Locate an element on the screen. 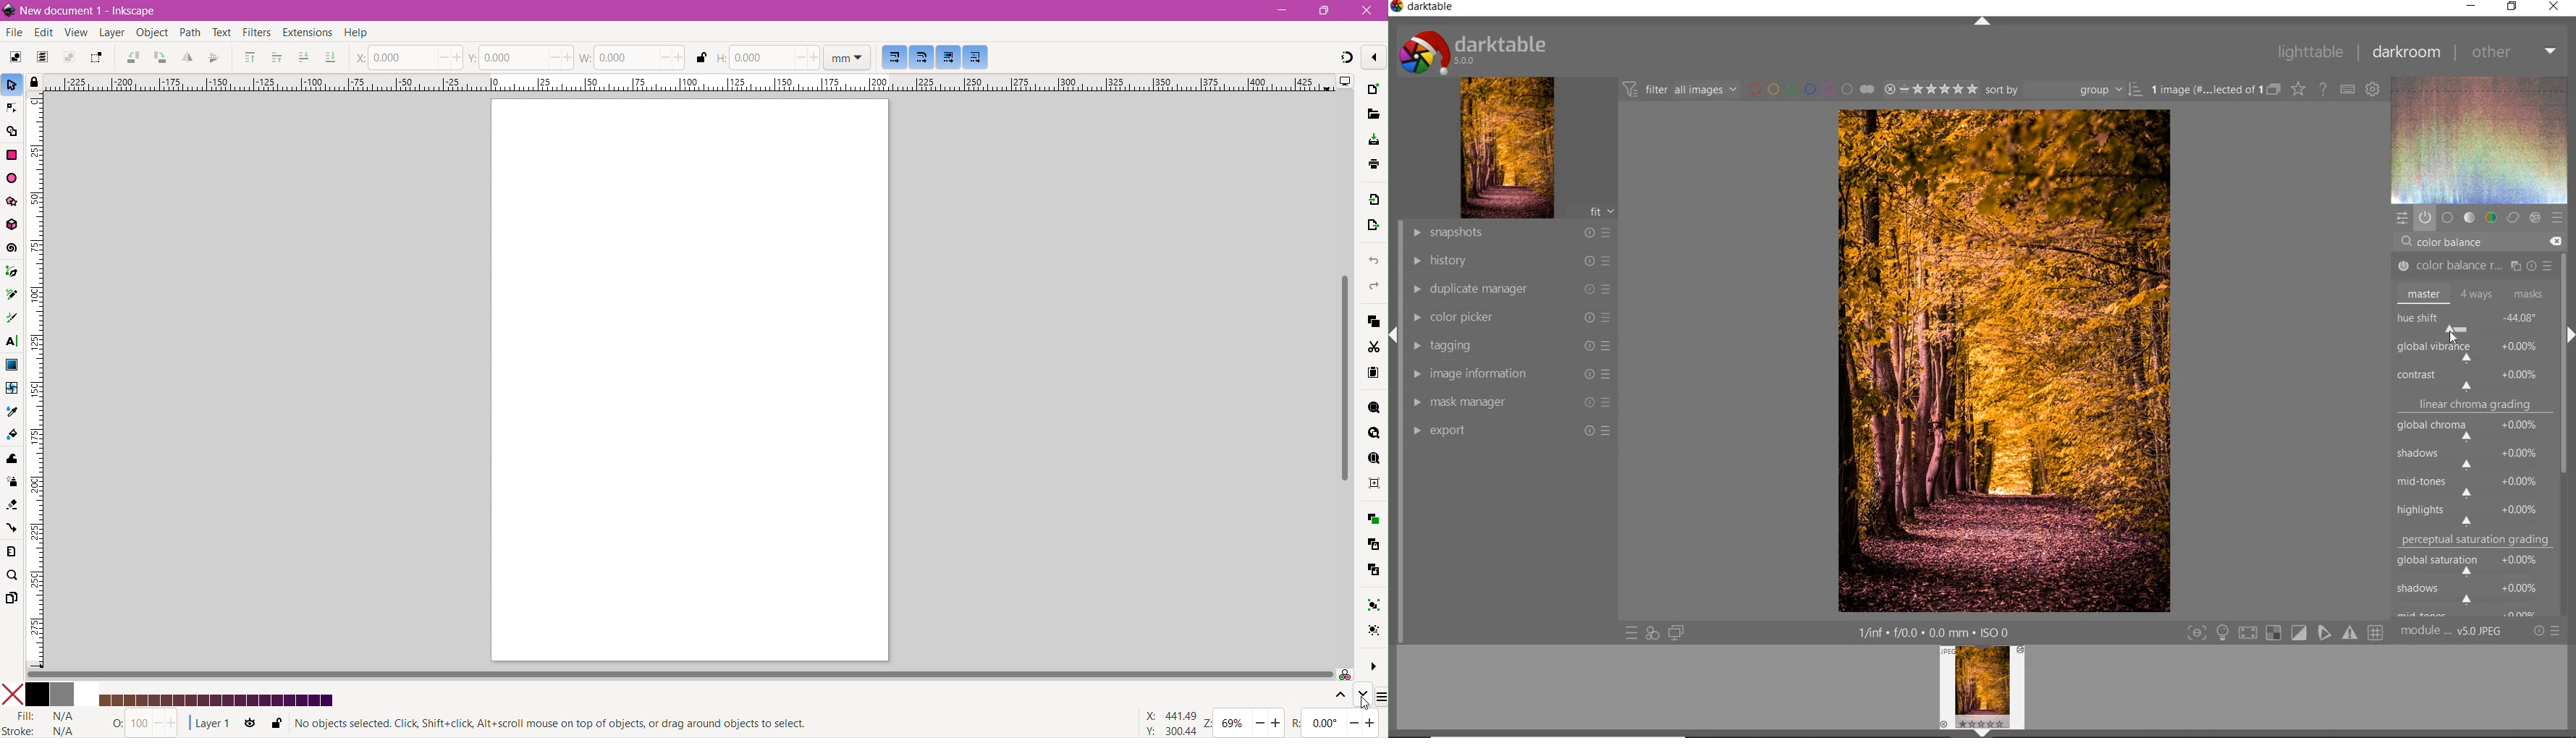  Snapping is located at coordinates (1346, 59).